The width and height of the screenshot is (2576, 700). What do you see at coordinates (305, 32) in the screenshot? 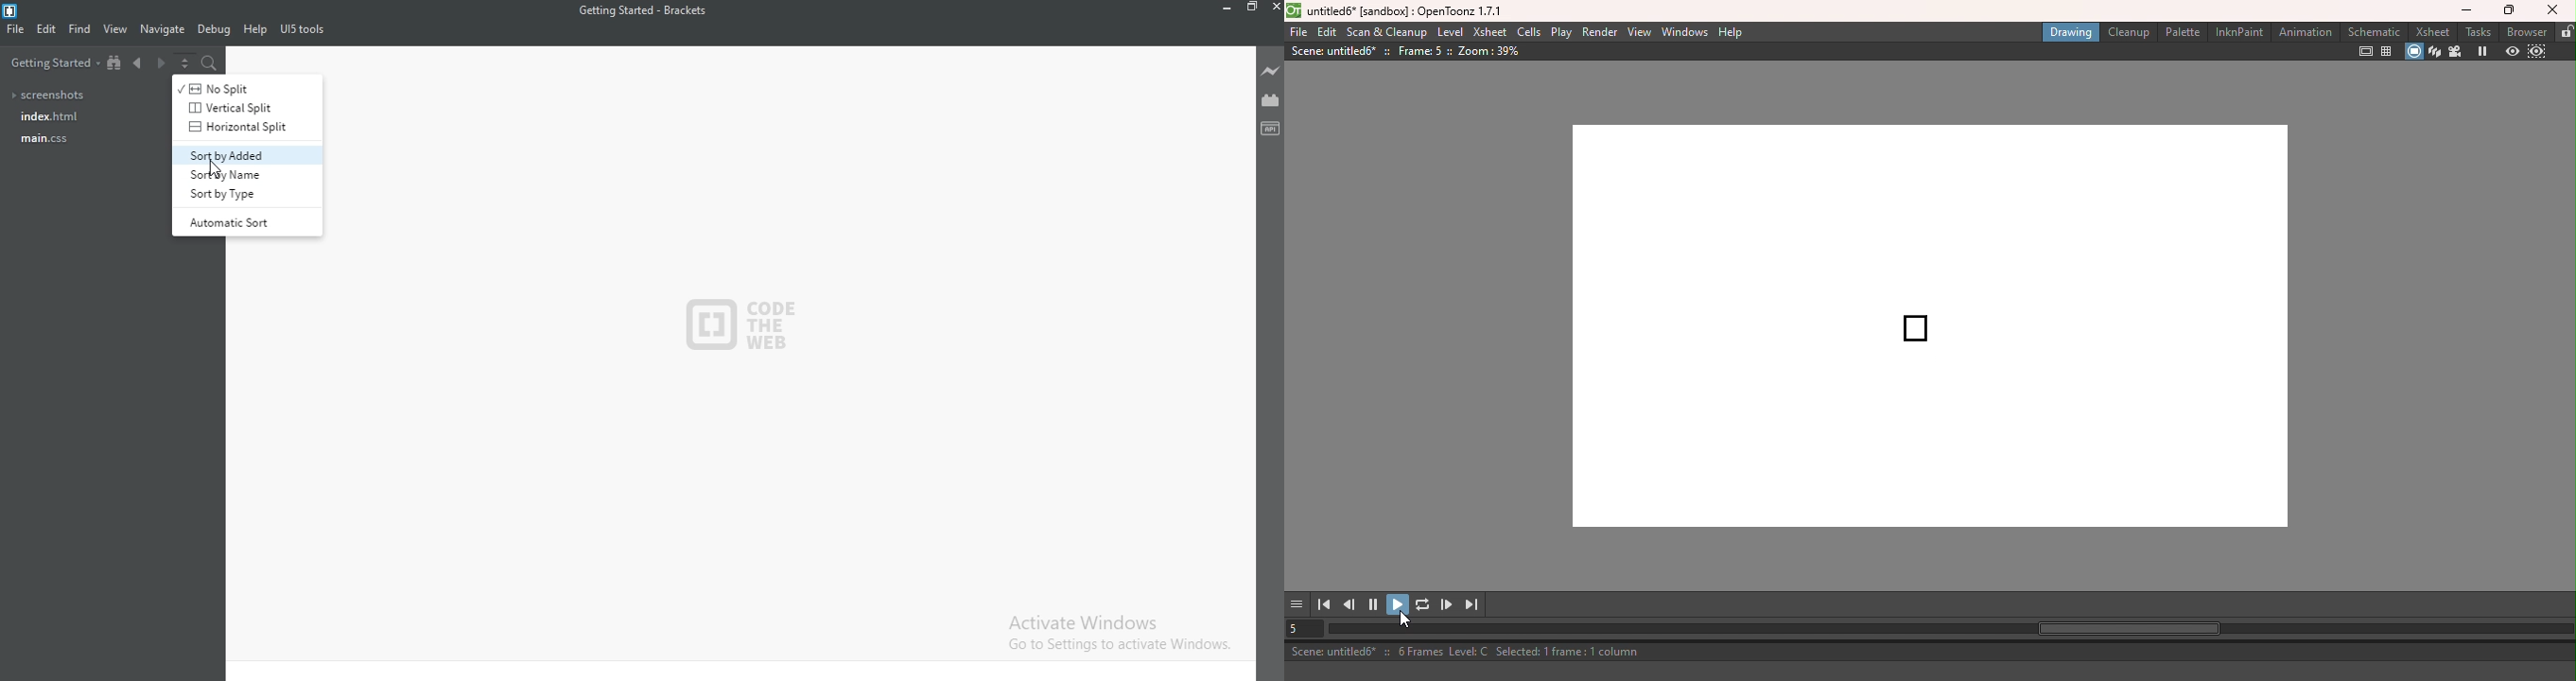
I see `UI5 tools` at bounding box center [305, 32].